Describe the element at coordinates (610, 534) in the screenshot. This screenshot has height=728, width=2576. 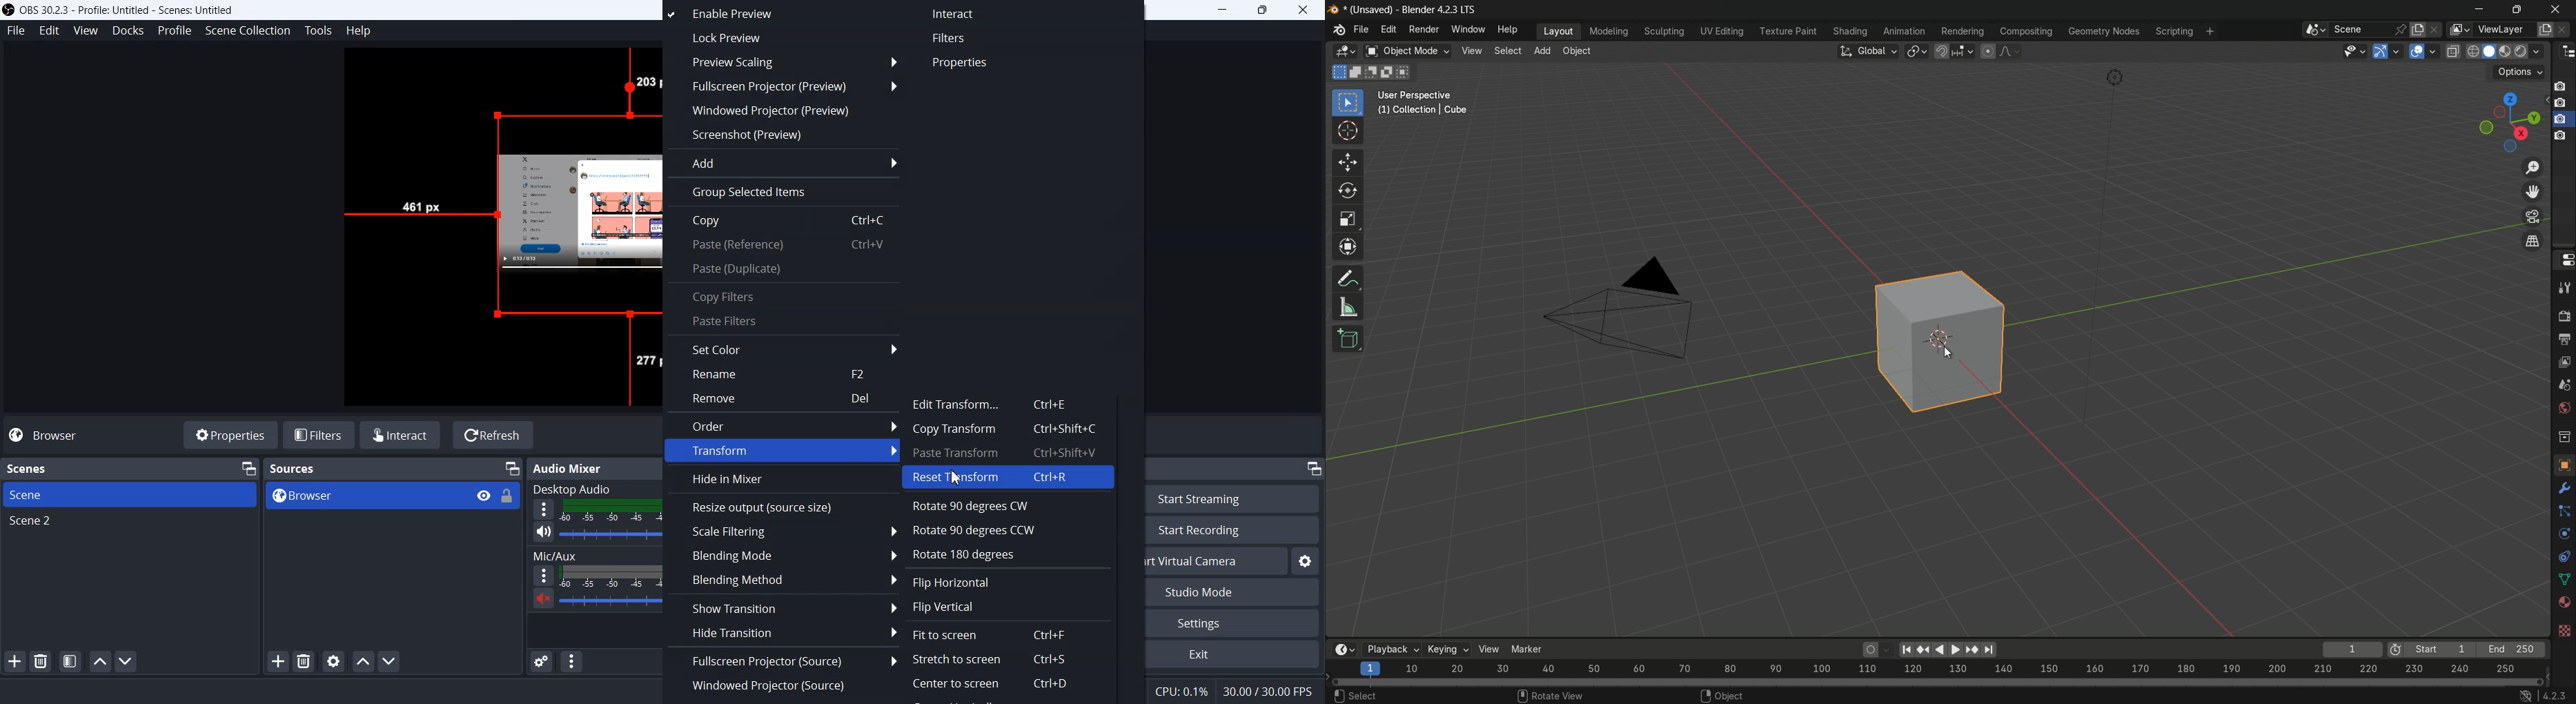
I see `Sound volume Adjuster` at that location.